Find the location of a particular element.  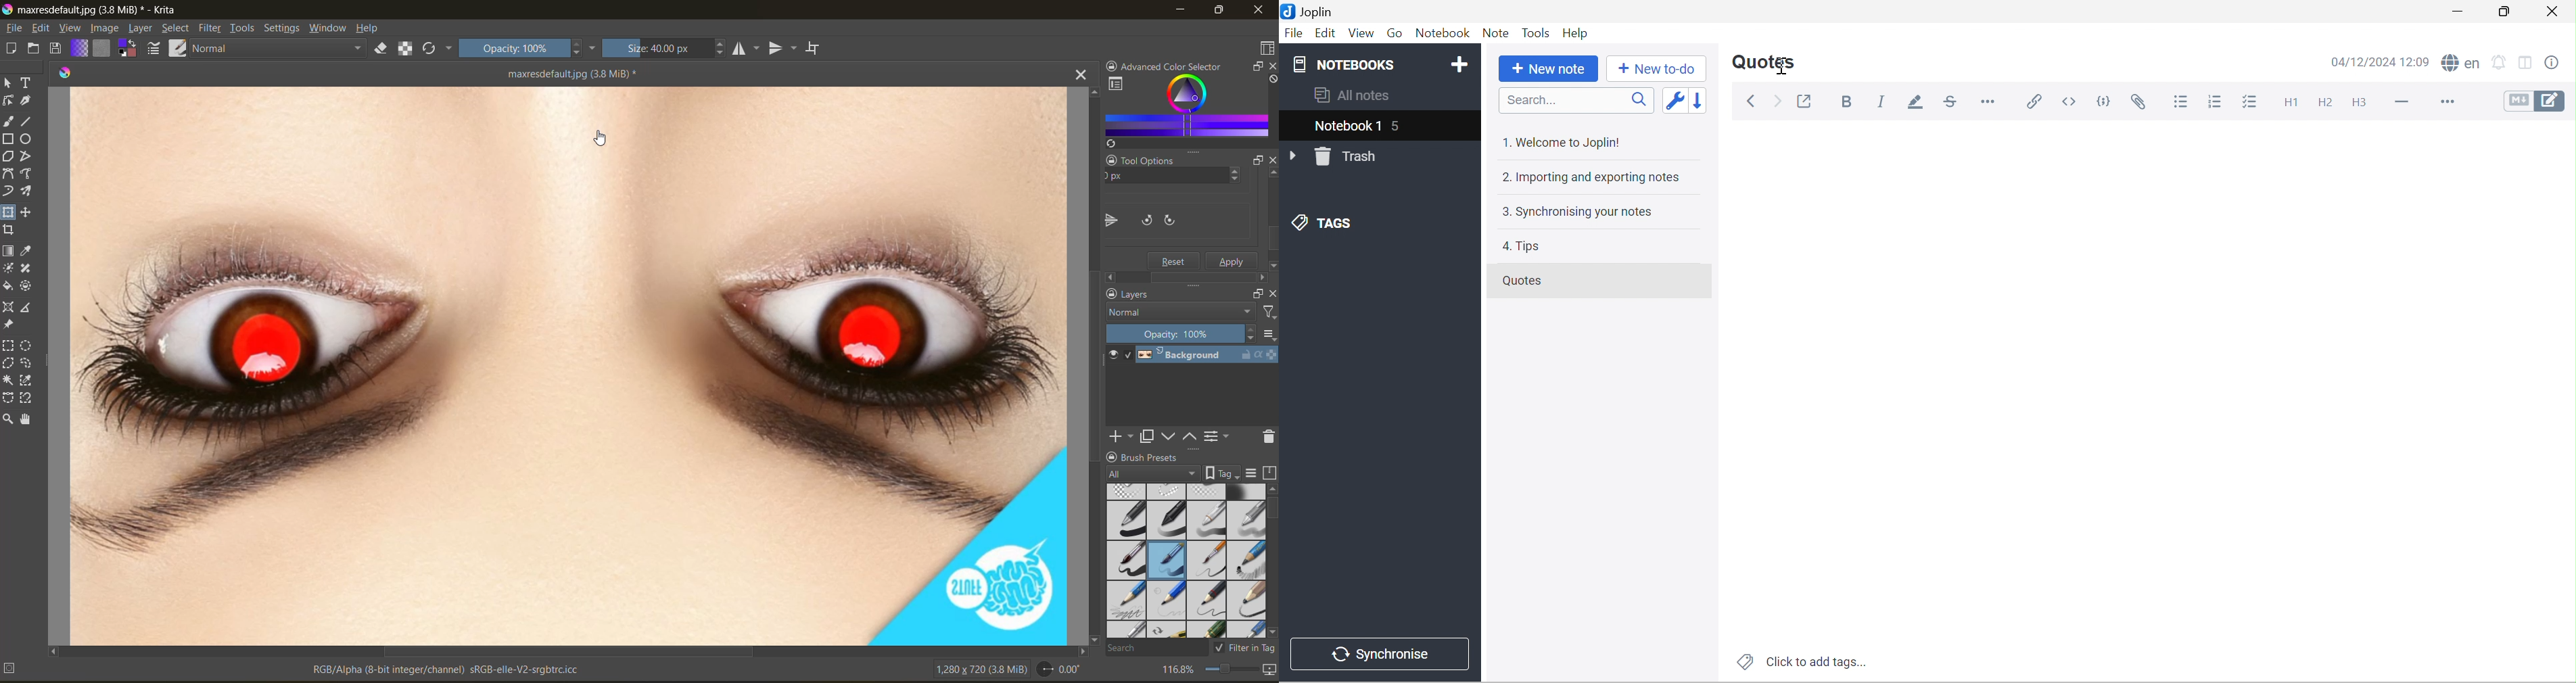

tool is located at coordinates (27, 101).